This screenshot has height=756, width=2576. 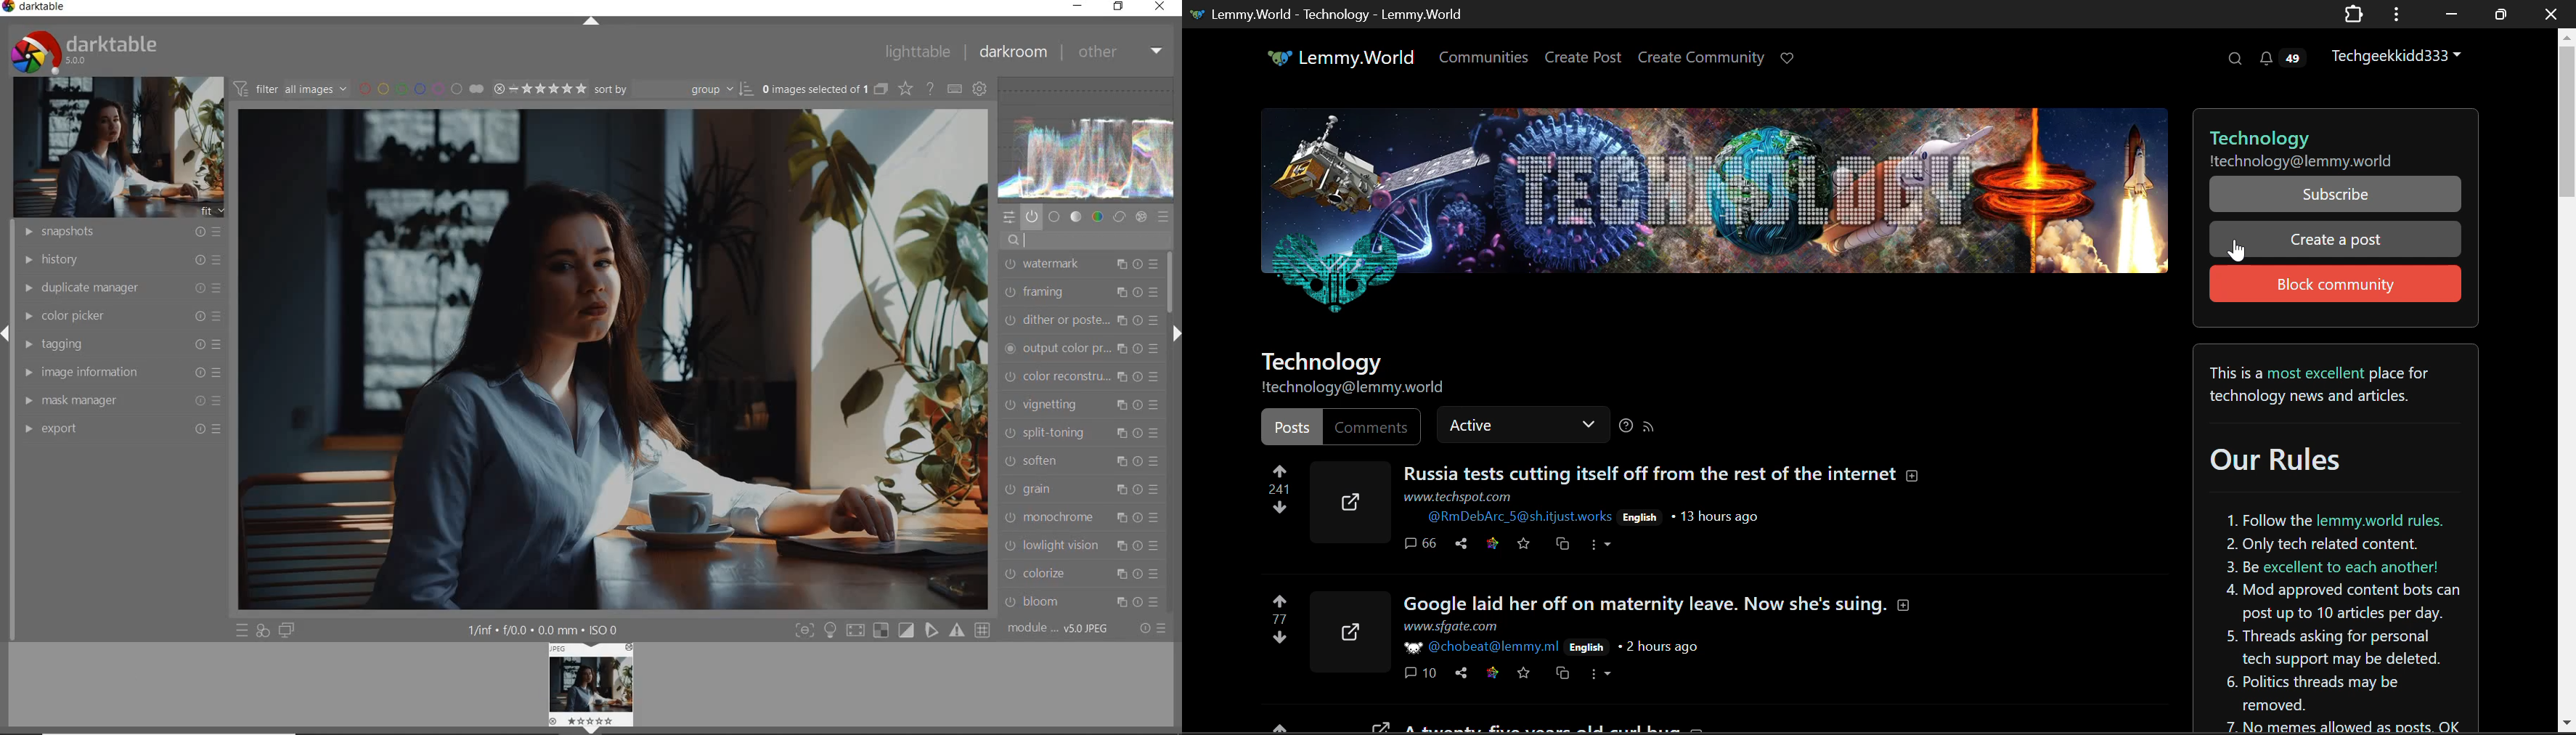 What do you see at coordinates (880, 89) in the screenshot?
I see `collapse grouped images` at bounding box center [880, 89].